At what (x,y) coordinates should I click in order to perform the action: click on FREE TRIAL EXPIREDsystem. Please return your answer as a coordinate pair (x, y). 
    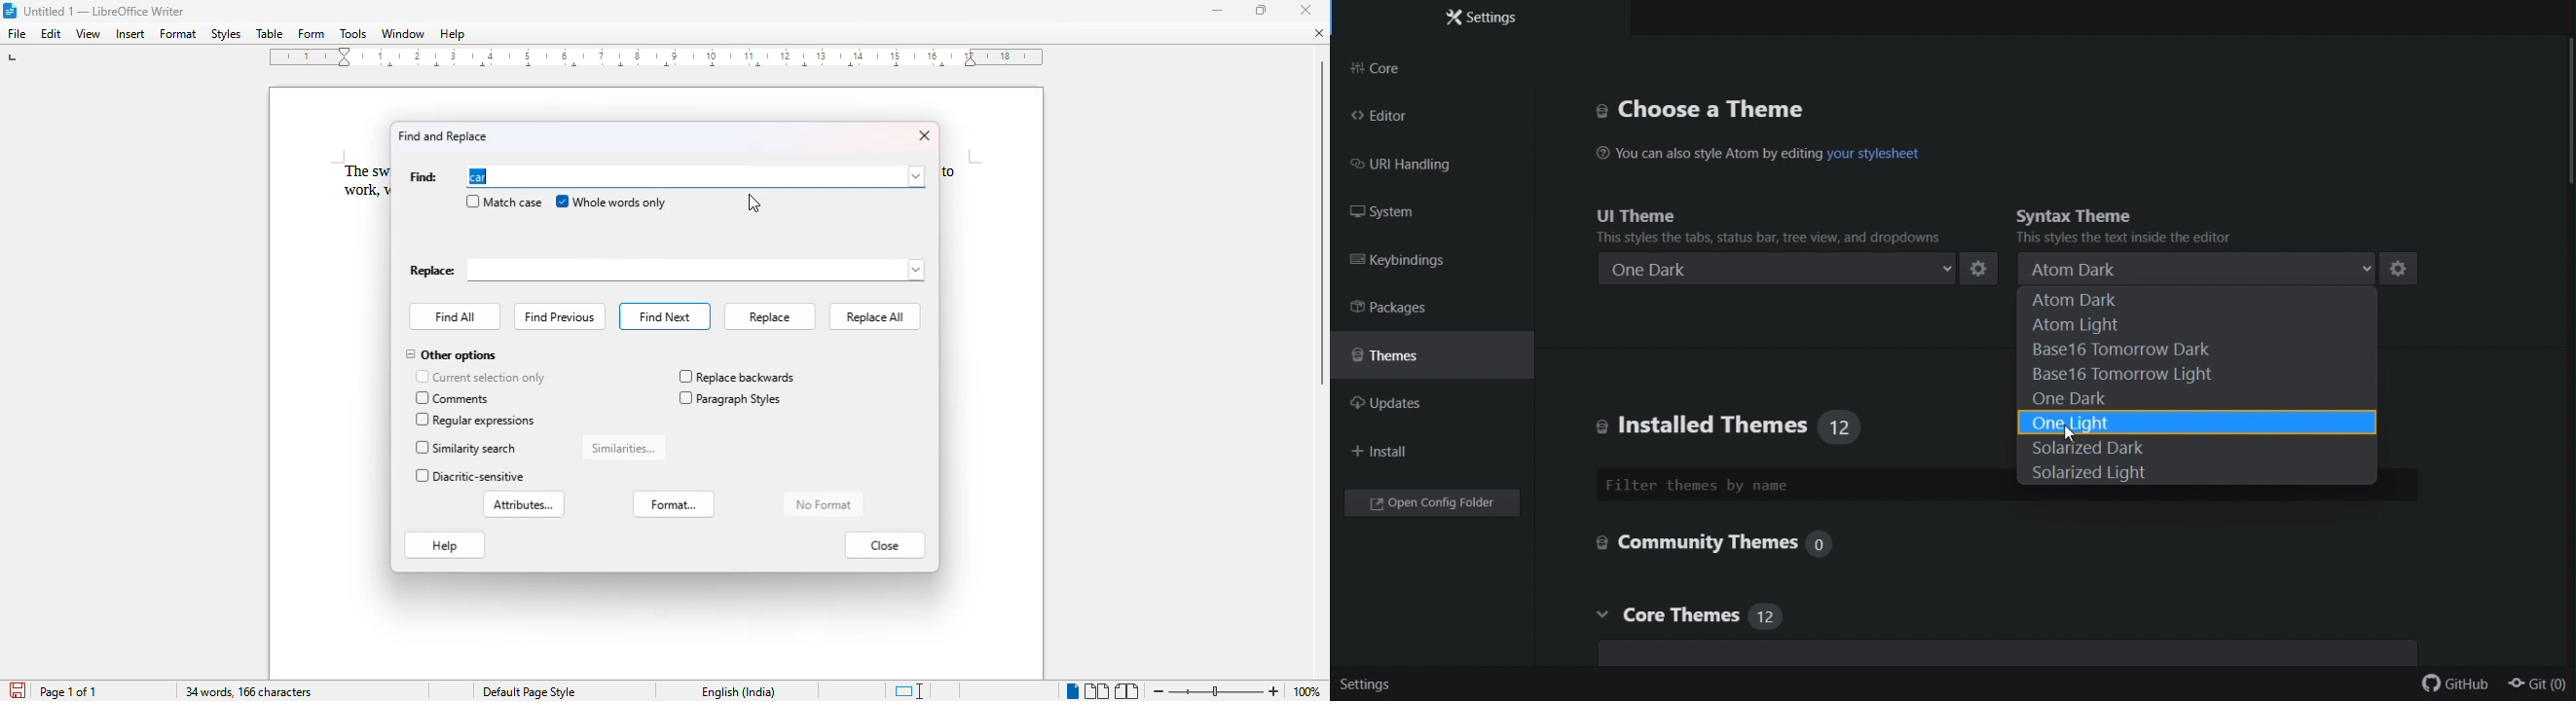
    Looking at the image, I should click on (1388, 208).